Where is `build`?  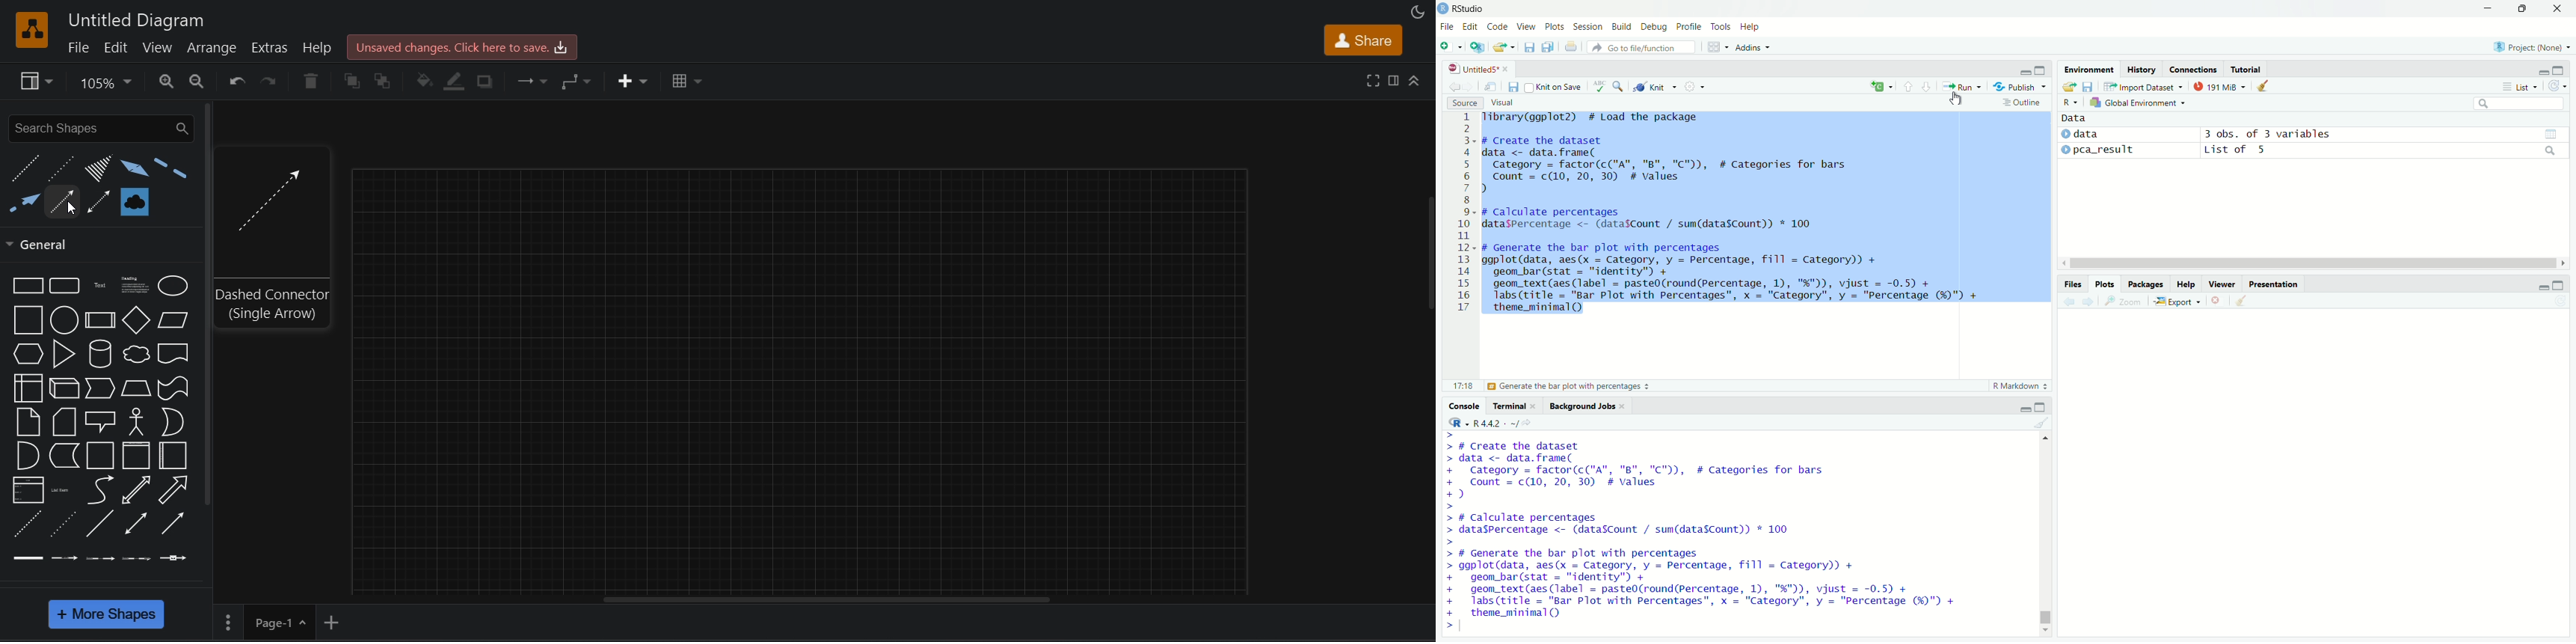 build is located at coordinates (1625, 28).